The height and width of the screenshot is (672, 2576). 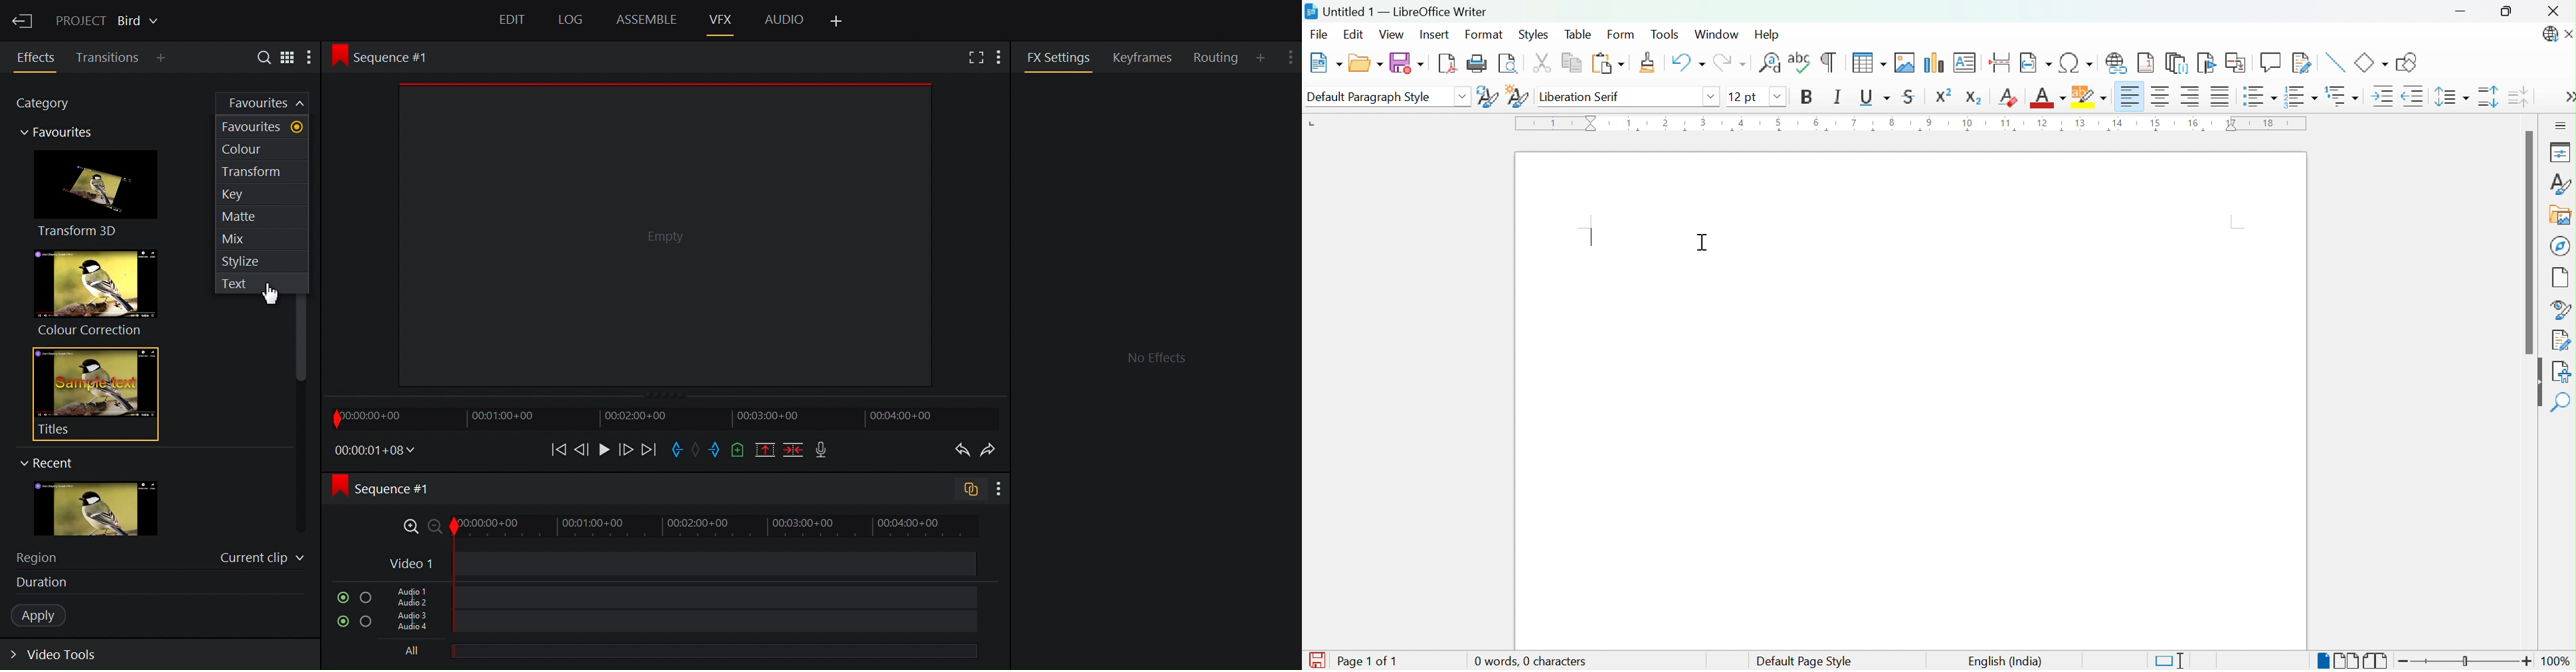 I want to click on Decrease Paragraph Spacing, so click(x=2521, y=96).